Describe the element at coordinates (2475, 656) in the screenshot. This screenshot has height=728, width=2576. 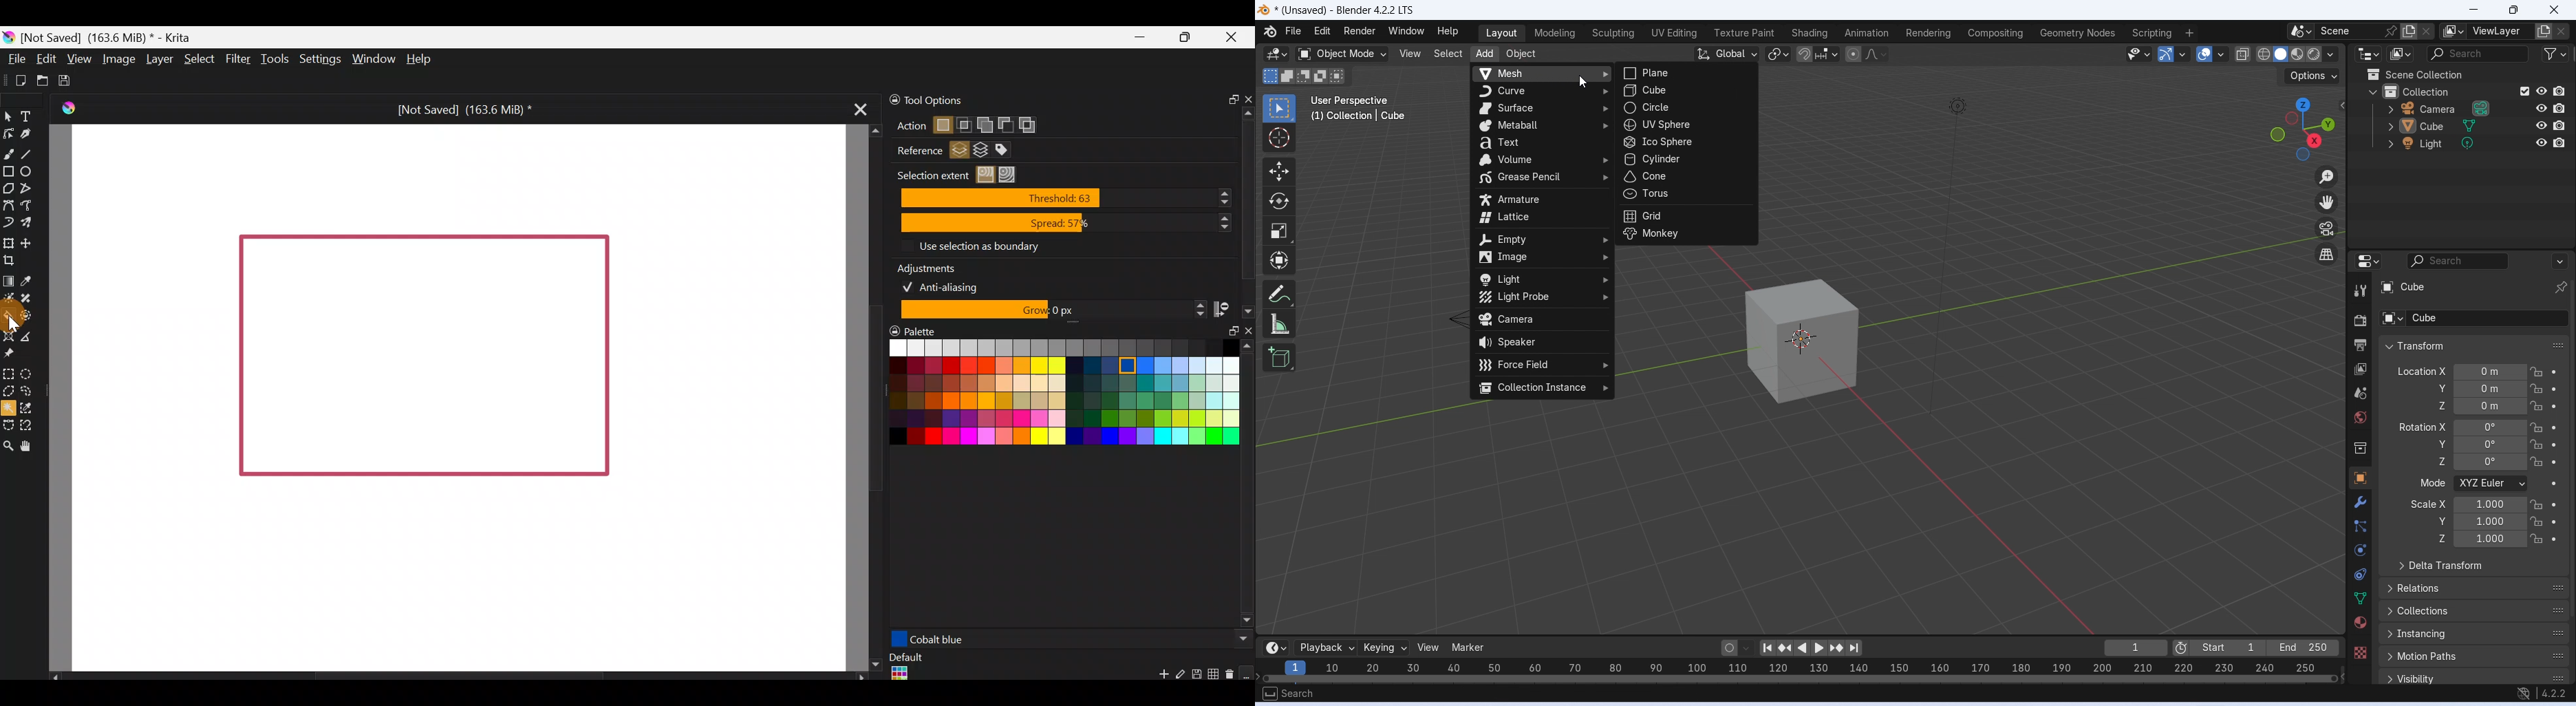
I see `motion paths` at that location.